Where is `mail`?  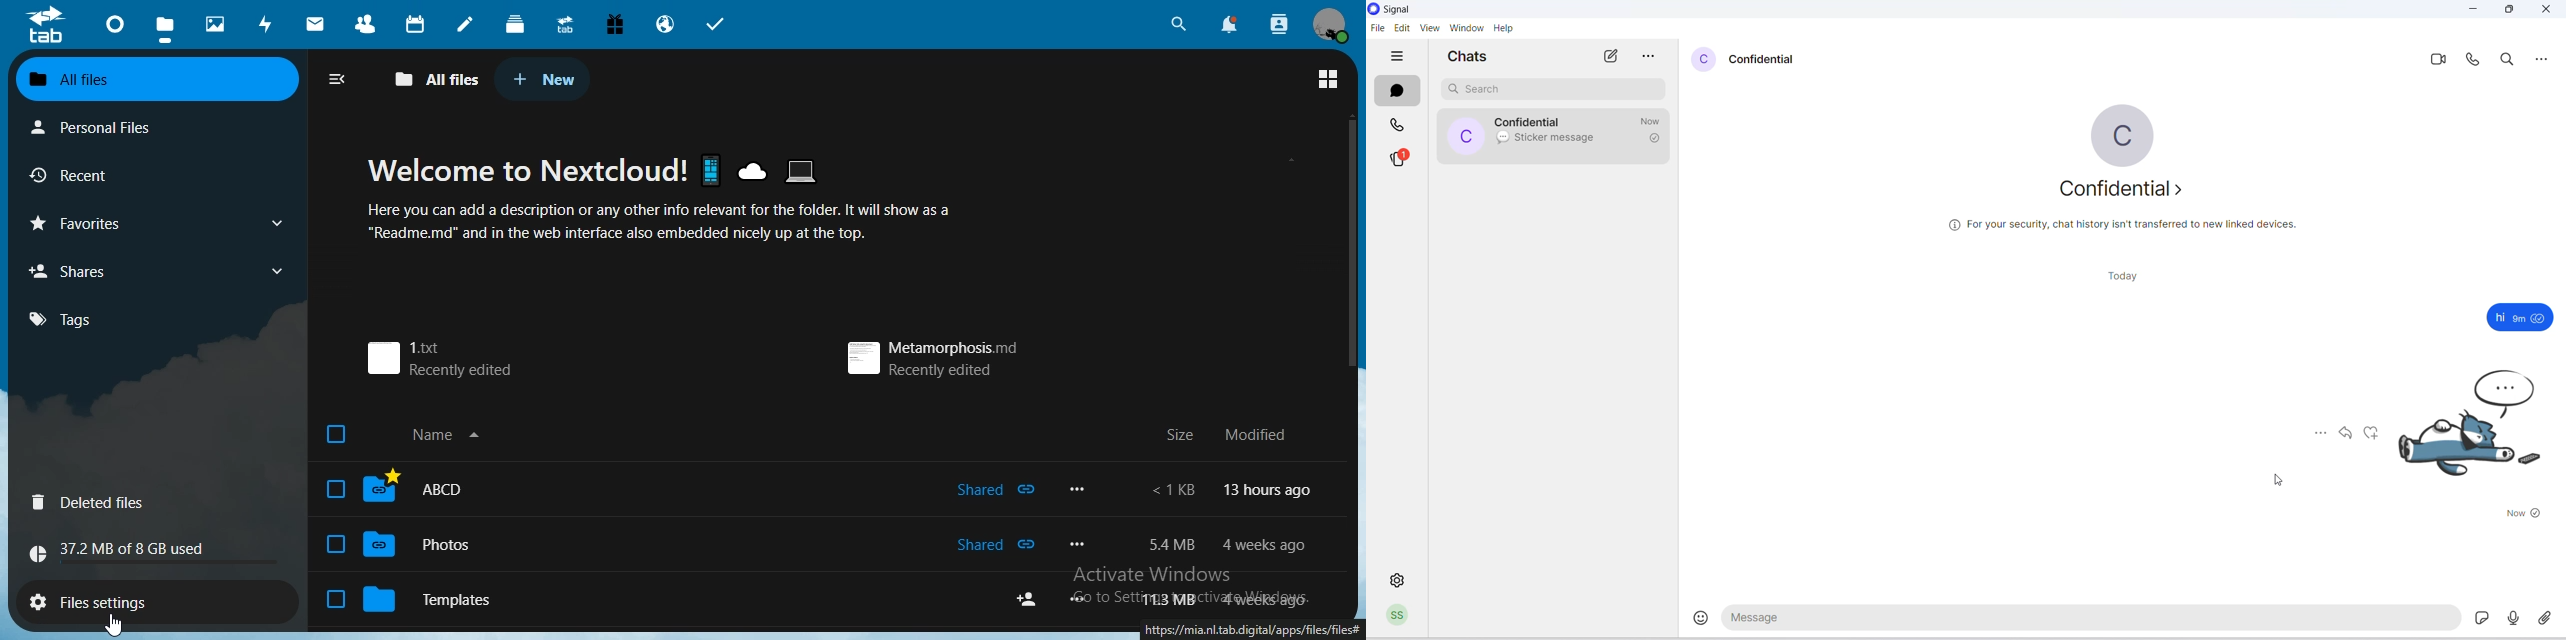
mail is located at coordinates (315, 24).